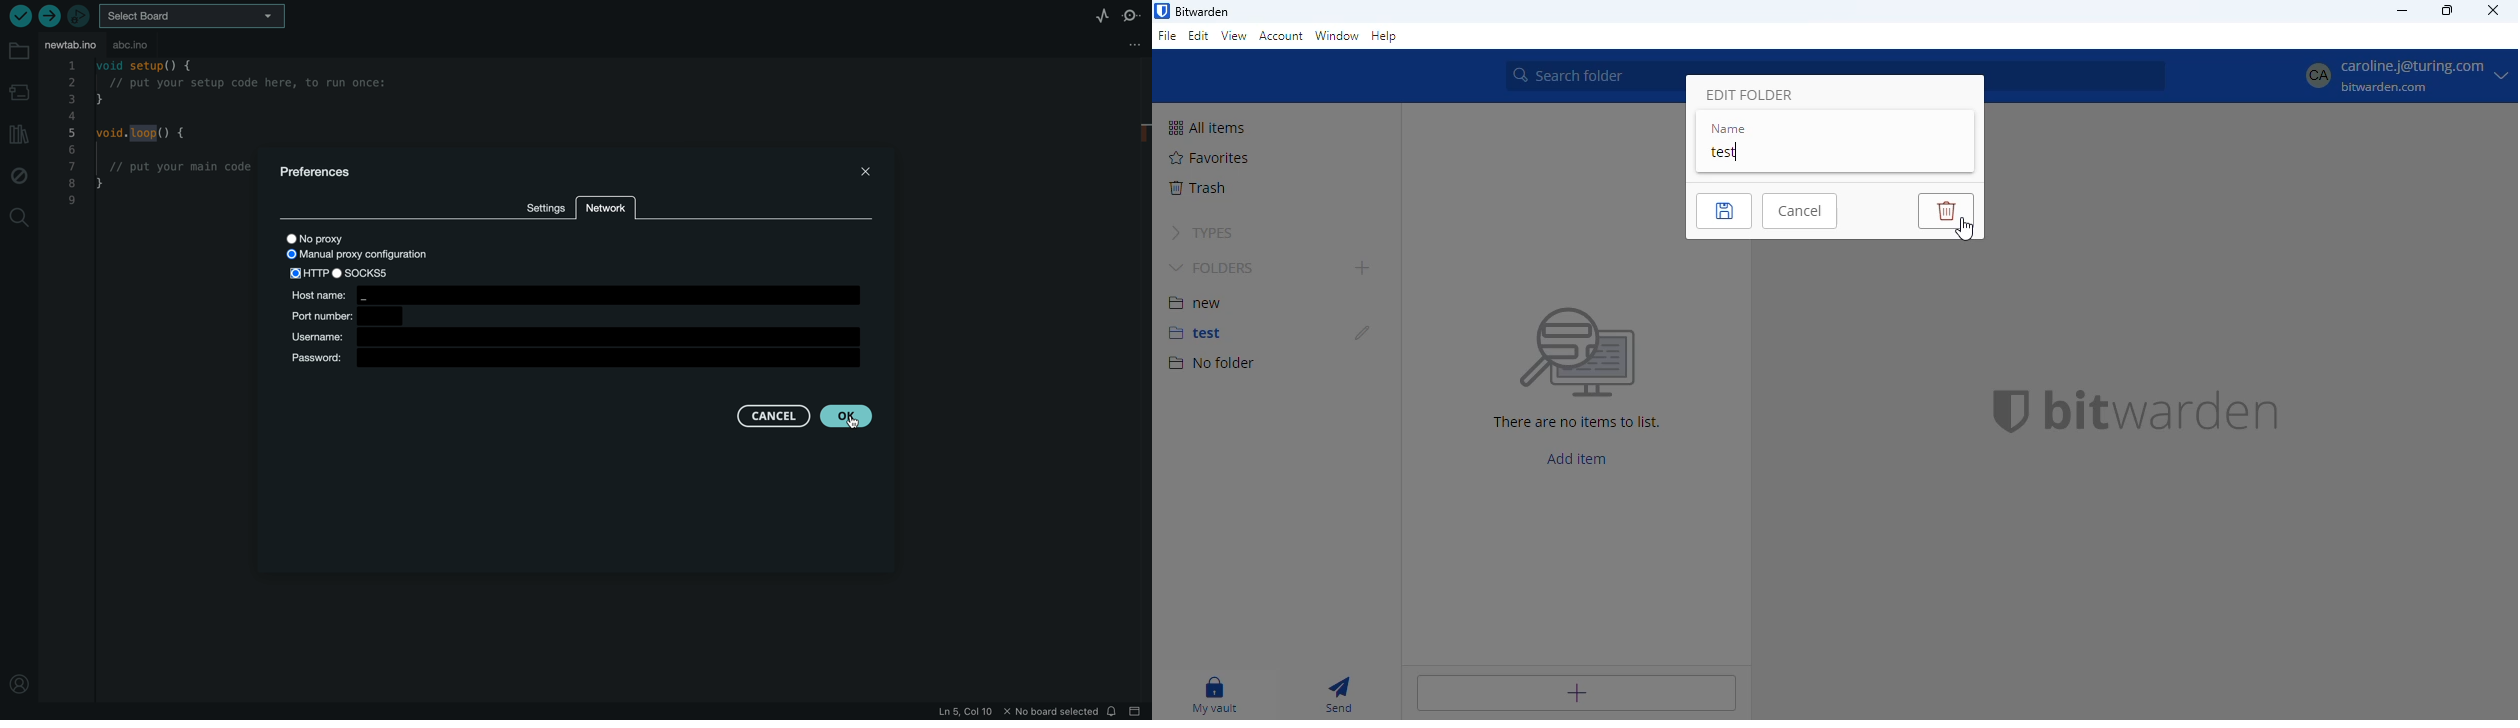  What do you see at coordinates (1749, 95) in the screenshot?
I see `edit folder` at bounding box center [1749, 95].